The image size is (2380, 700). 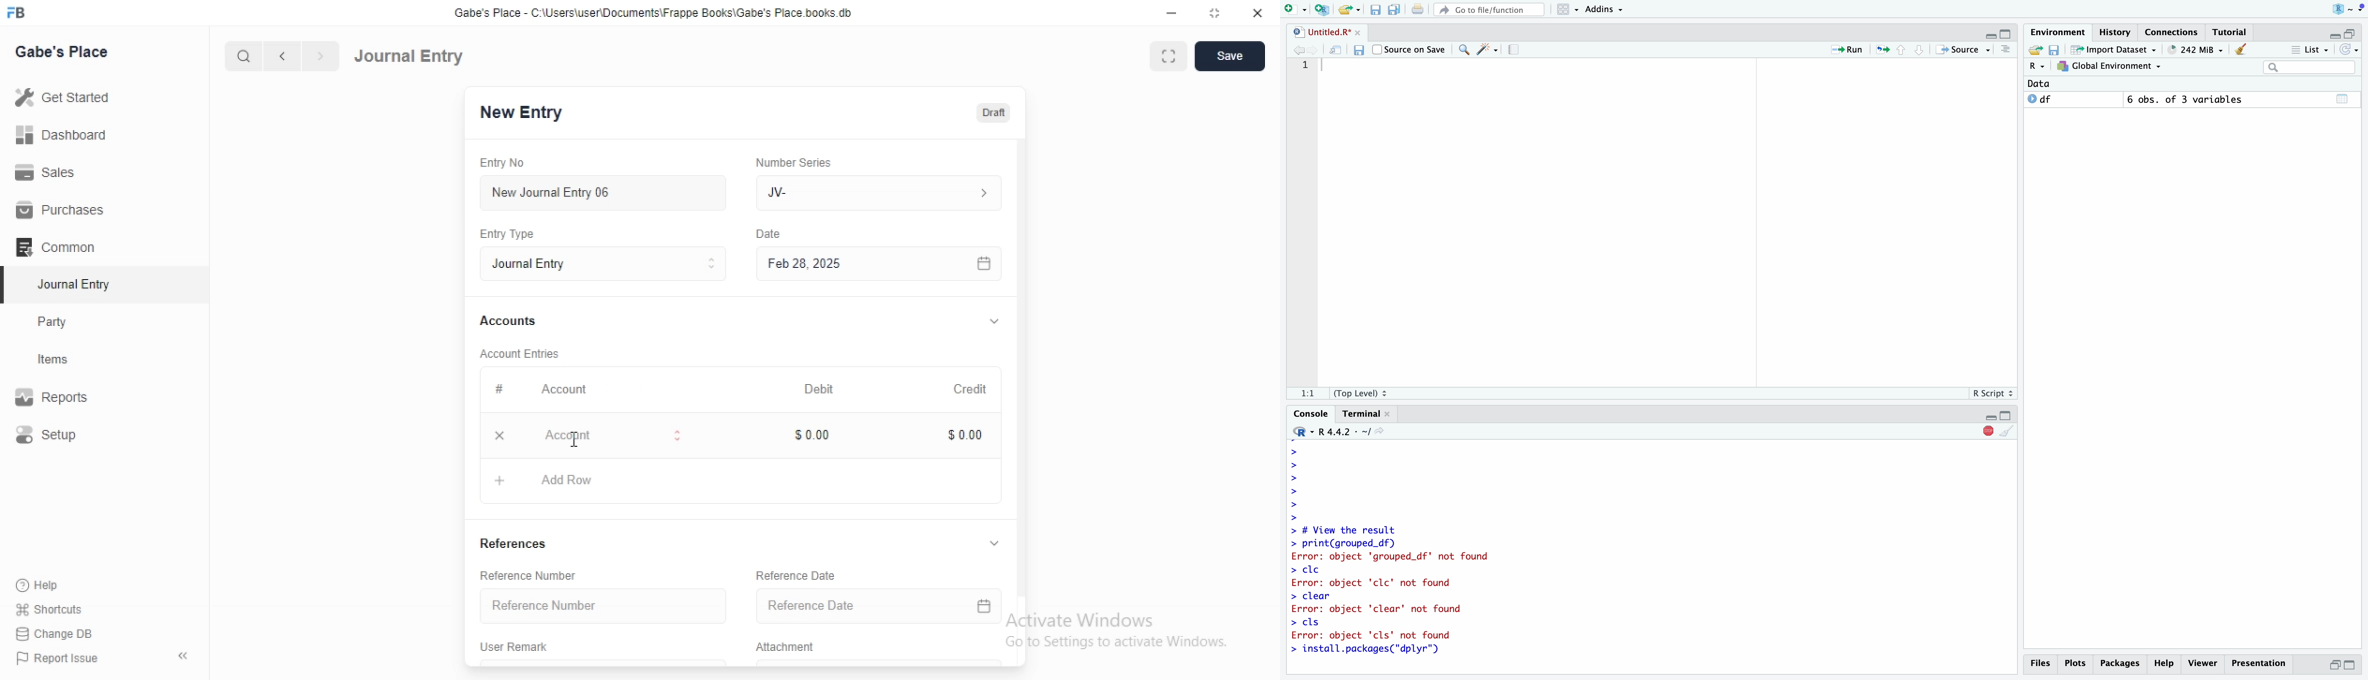 What do you see at coordinates (1671, 221) in the screenshot?
I see `Code Editor` at bounding box center [1671, 221].